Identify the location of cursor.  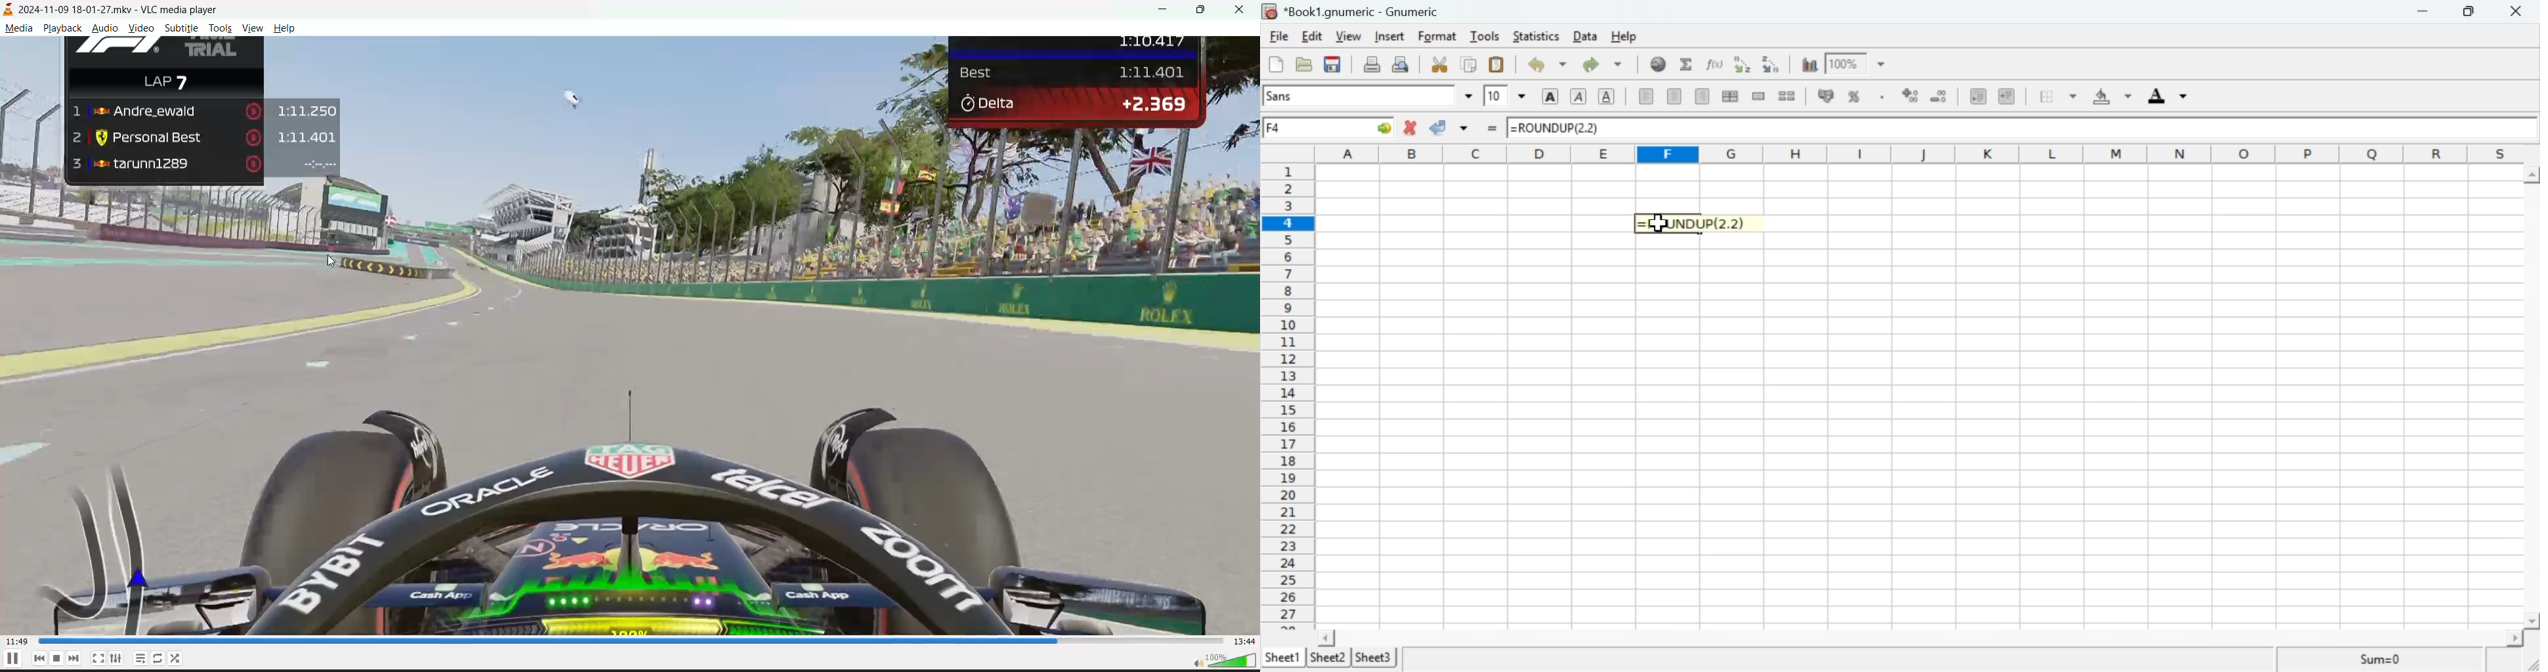
(335, 261).